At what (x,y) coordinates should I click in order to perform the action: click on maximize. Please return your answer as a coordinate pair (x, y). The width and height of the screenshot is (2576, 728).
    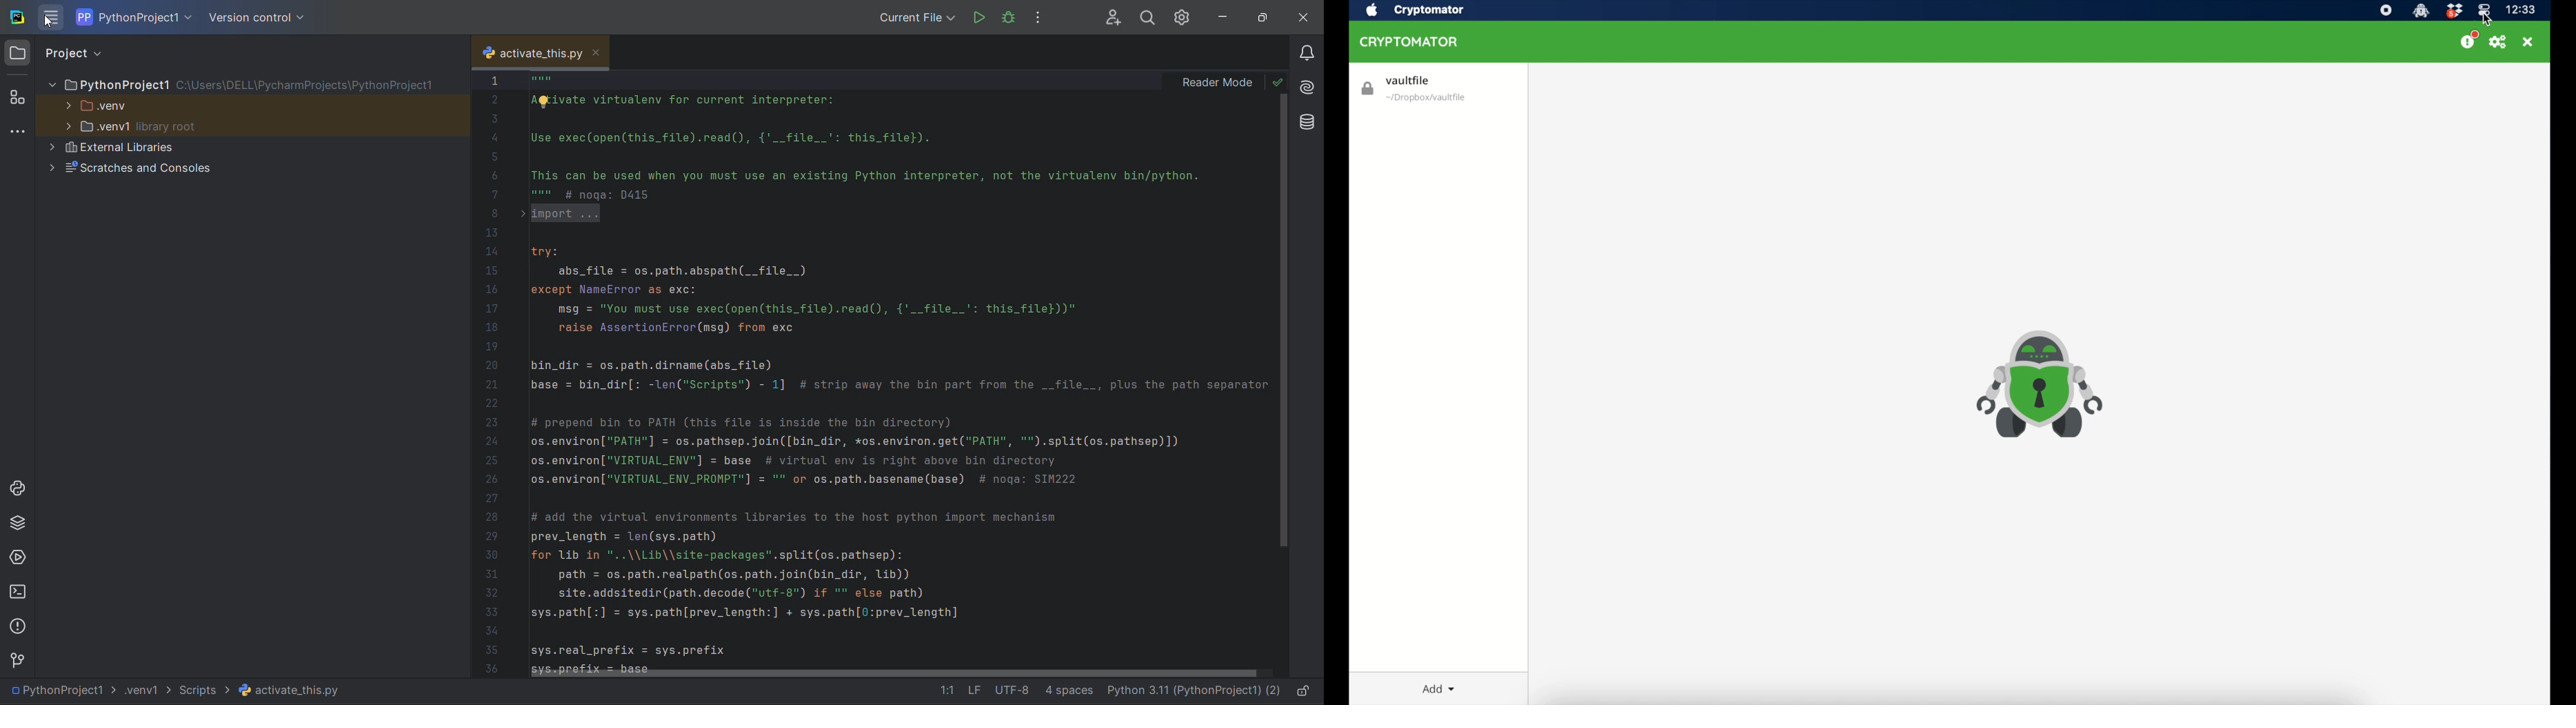
    Looking at the image, I should click on (1258, 16).